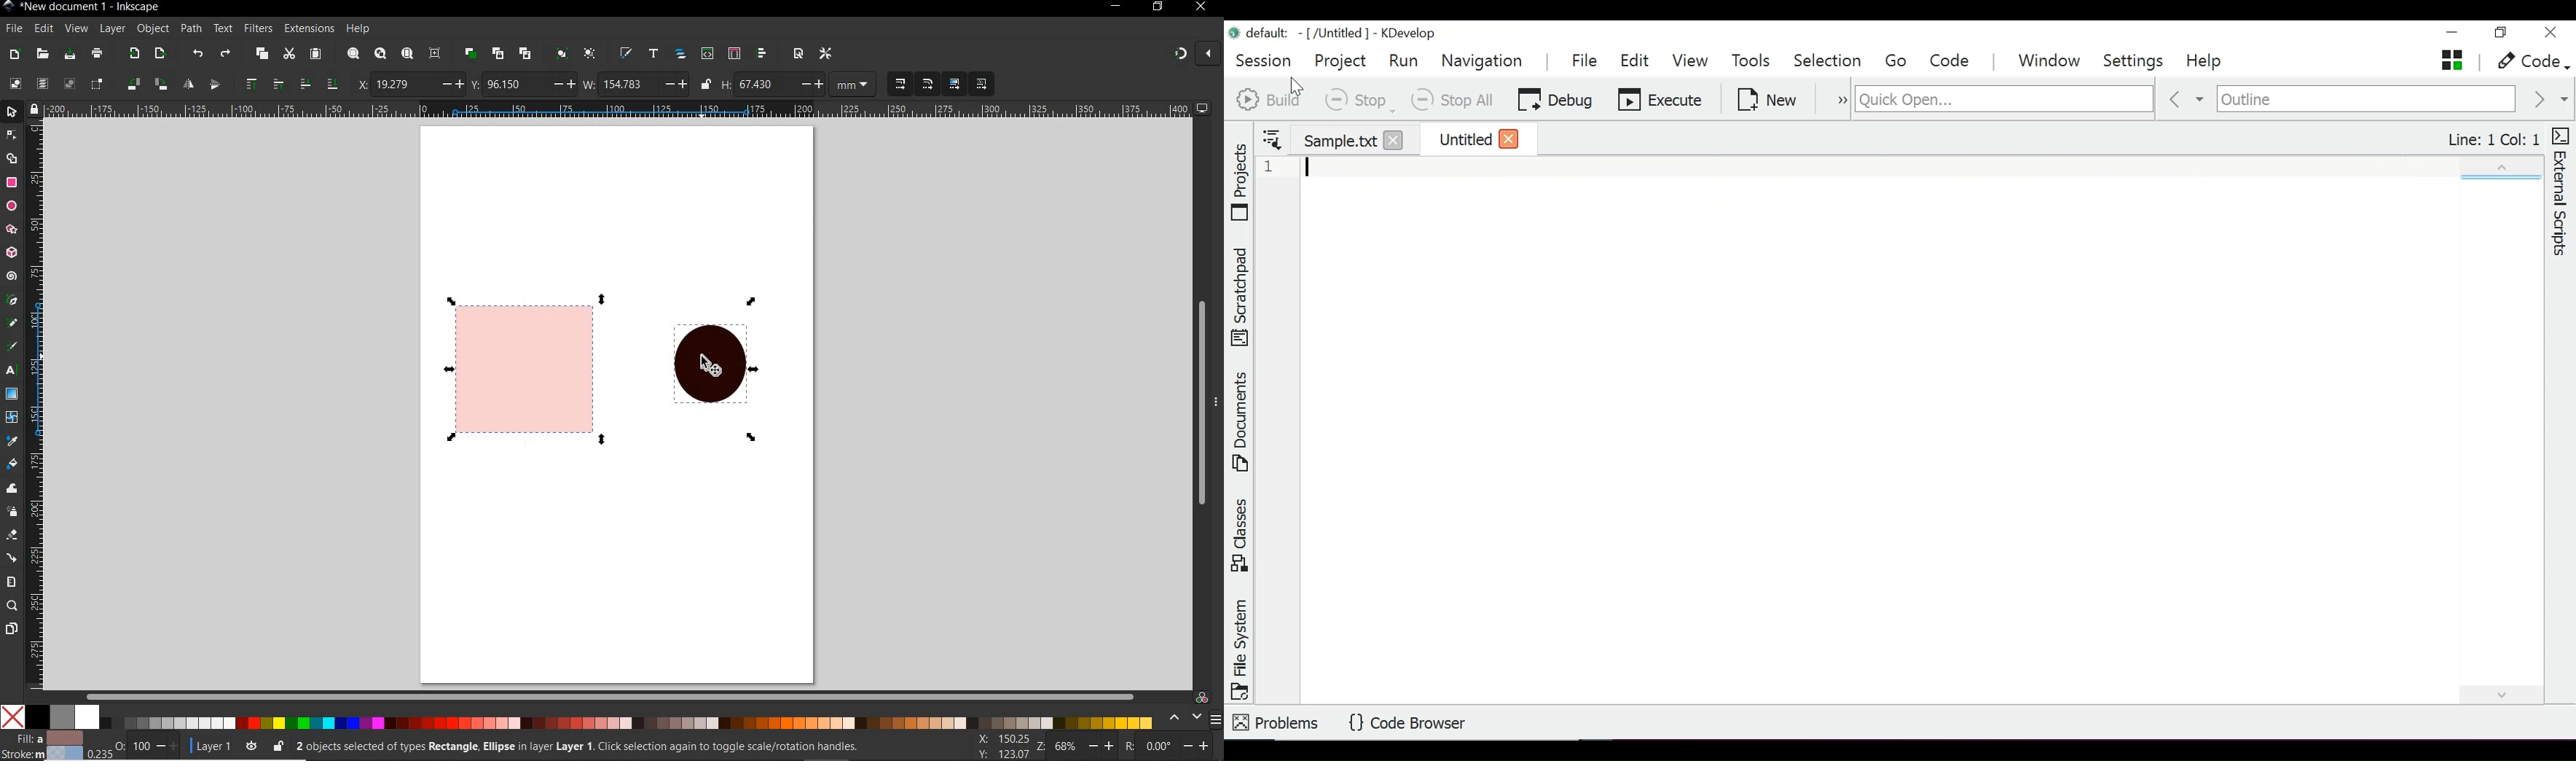 The height and width of the screenshot is (784, 2576). What do you see at coordinates (590, 53) in the screenshot?
I see `ungroup` at bounding box center [590, 53].